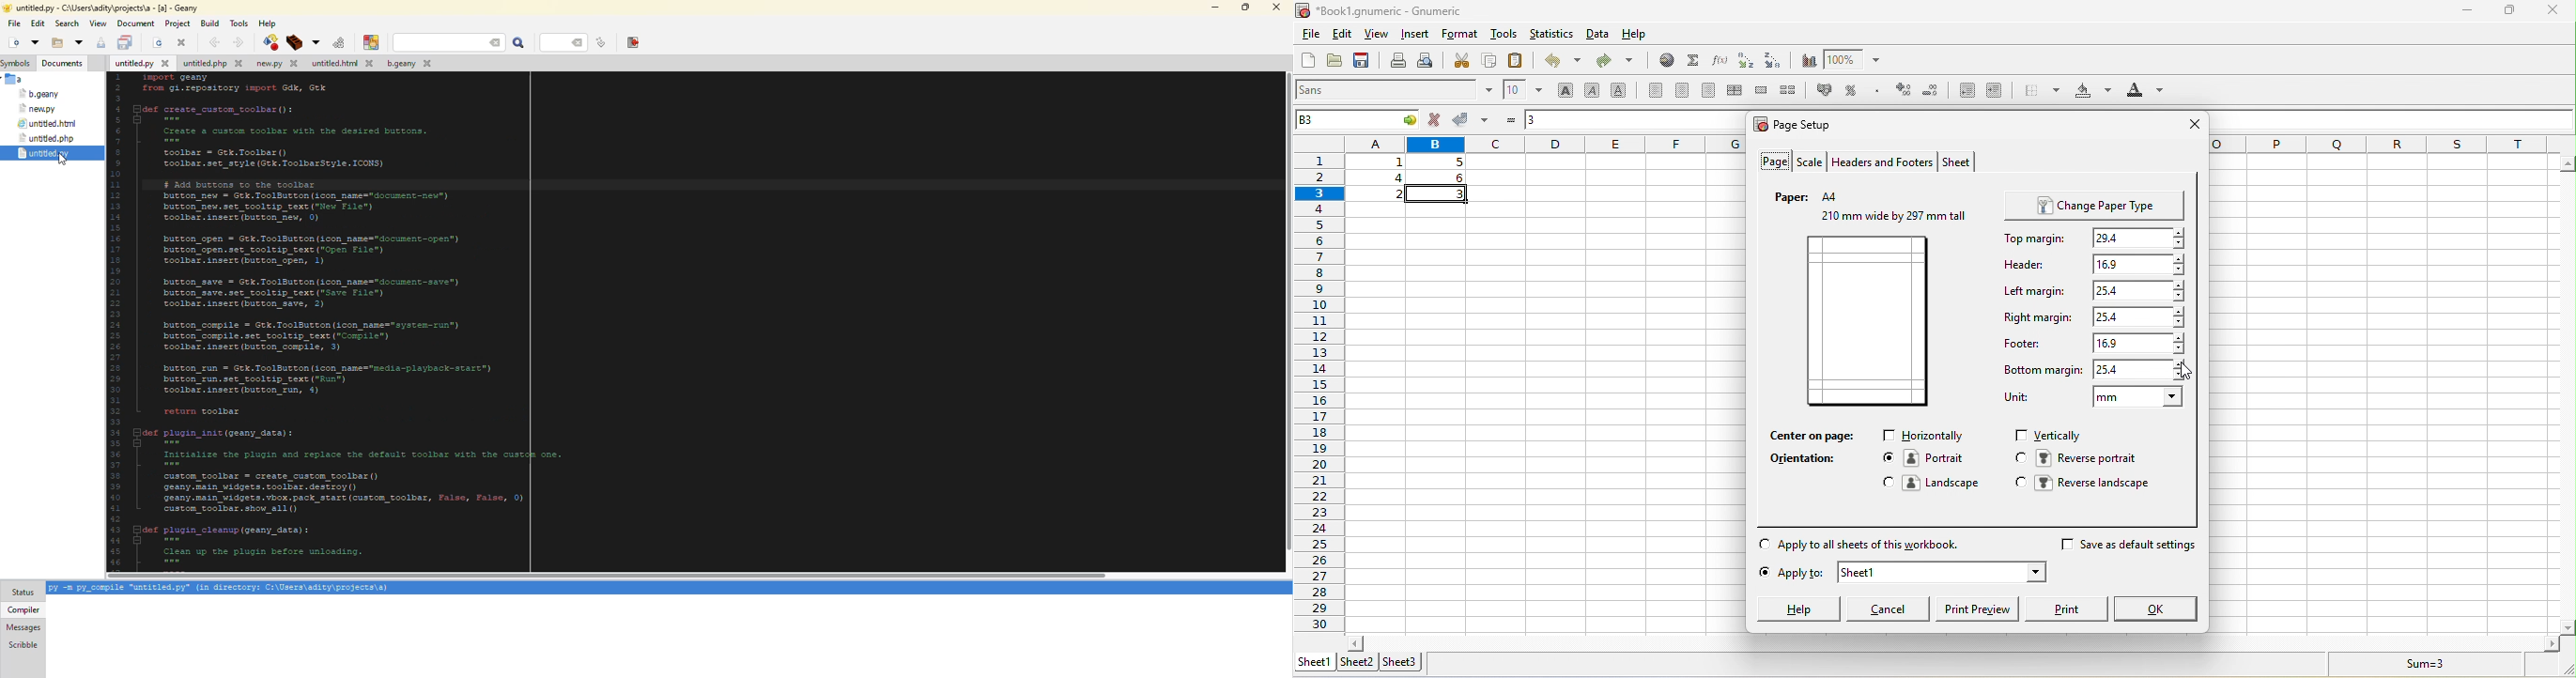 The height and width of the screenshot is (700, 2576). Describe the element at coordinates (1504, 37) in the screenshot. I see `tools` at that location.